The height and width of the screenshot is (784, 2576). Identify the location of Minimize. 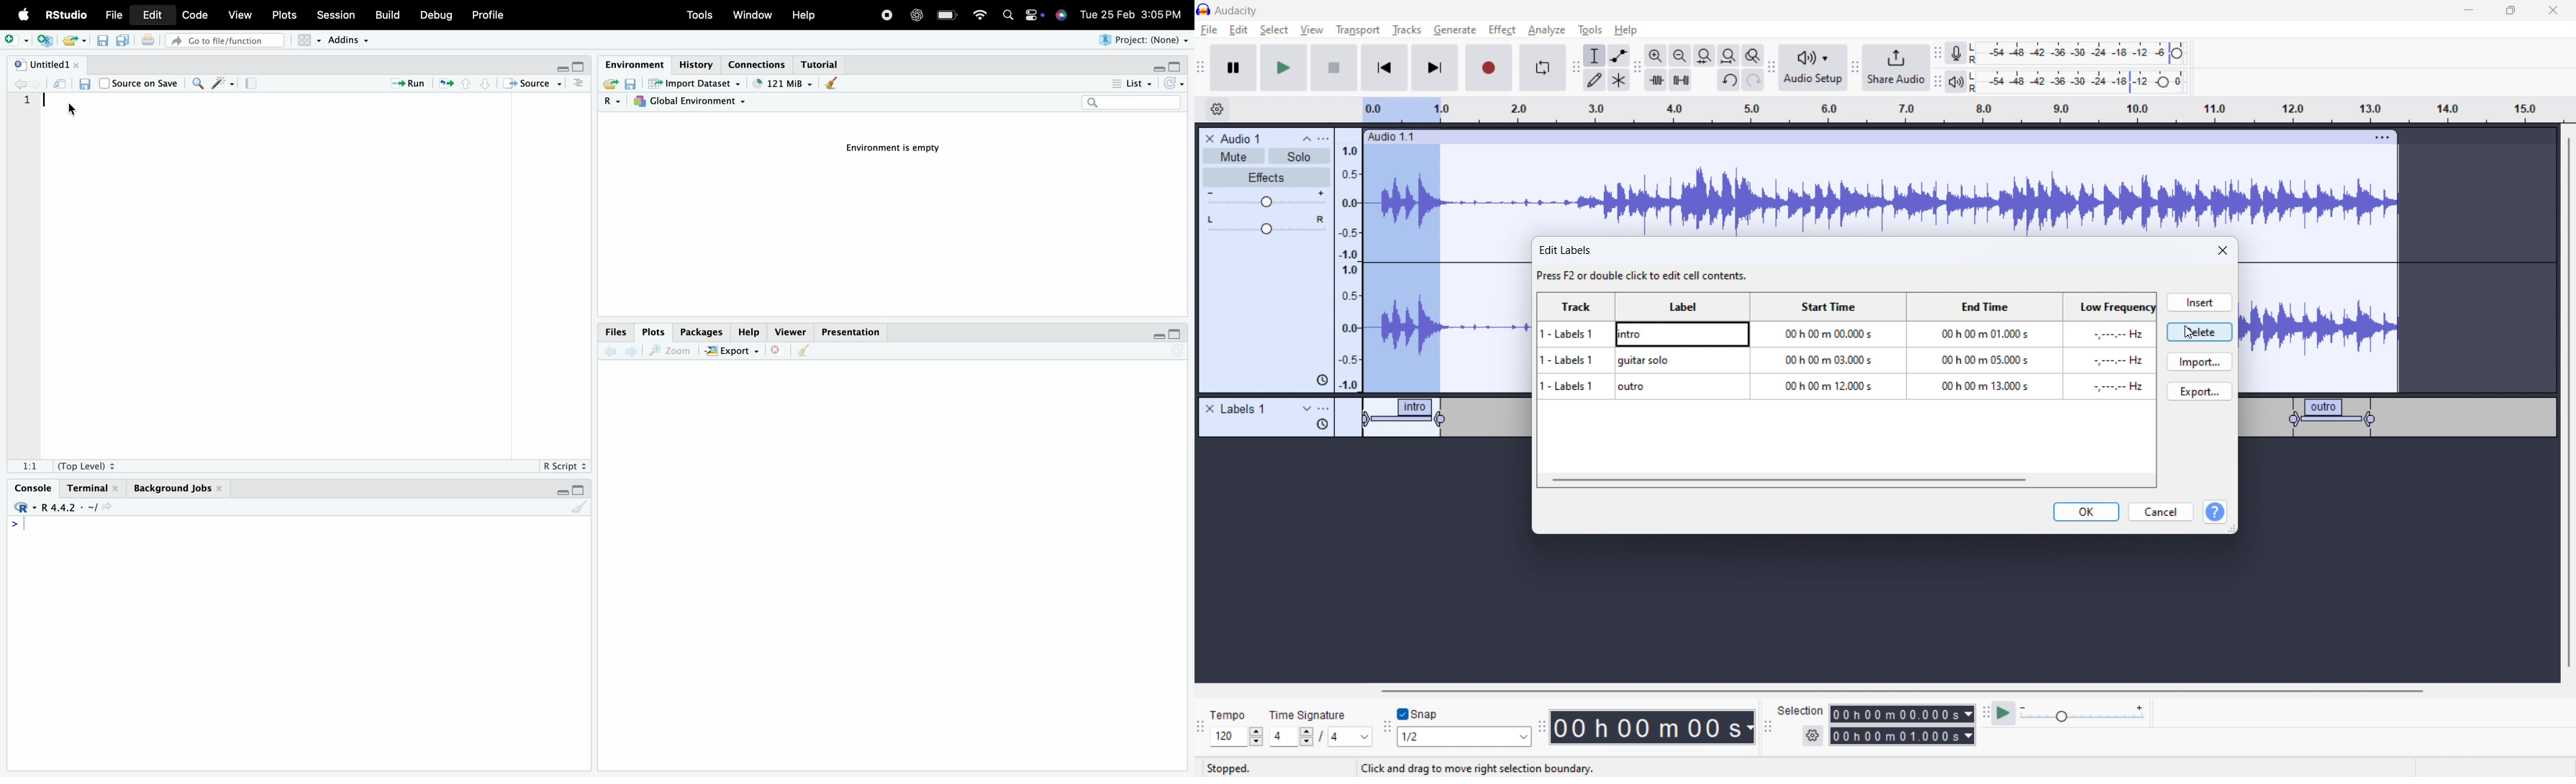
(1158, 67).